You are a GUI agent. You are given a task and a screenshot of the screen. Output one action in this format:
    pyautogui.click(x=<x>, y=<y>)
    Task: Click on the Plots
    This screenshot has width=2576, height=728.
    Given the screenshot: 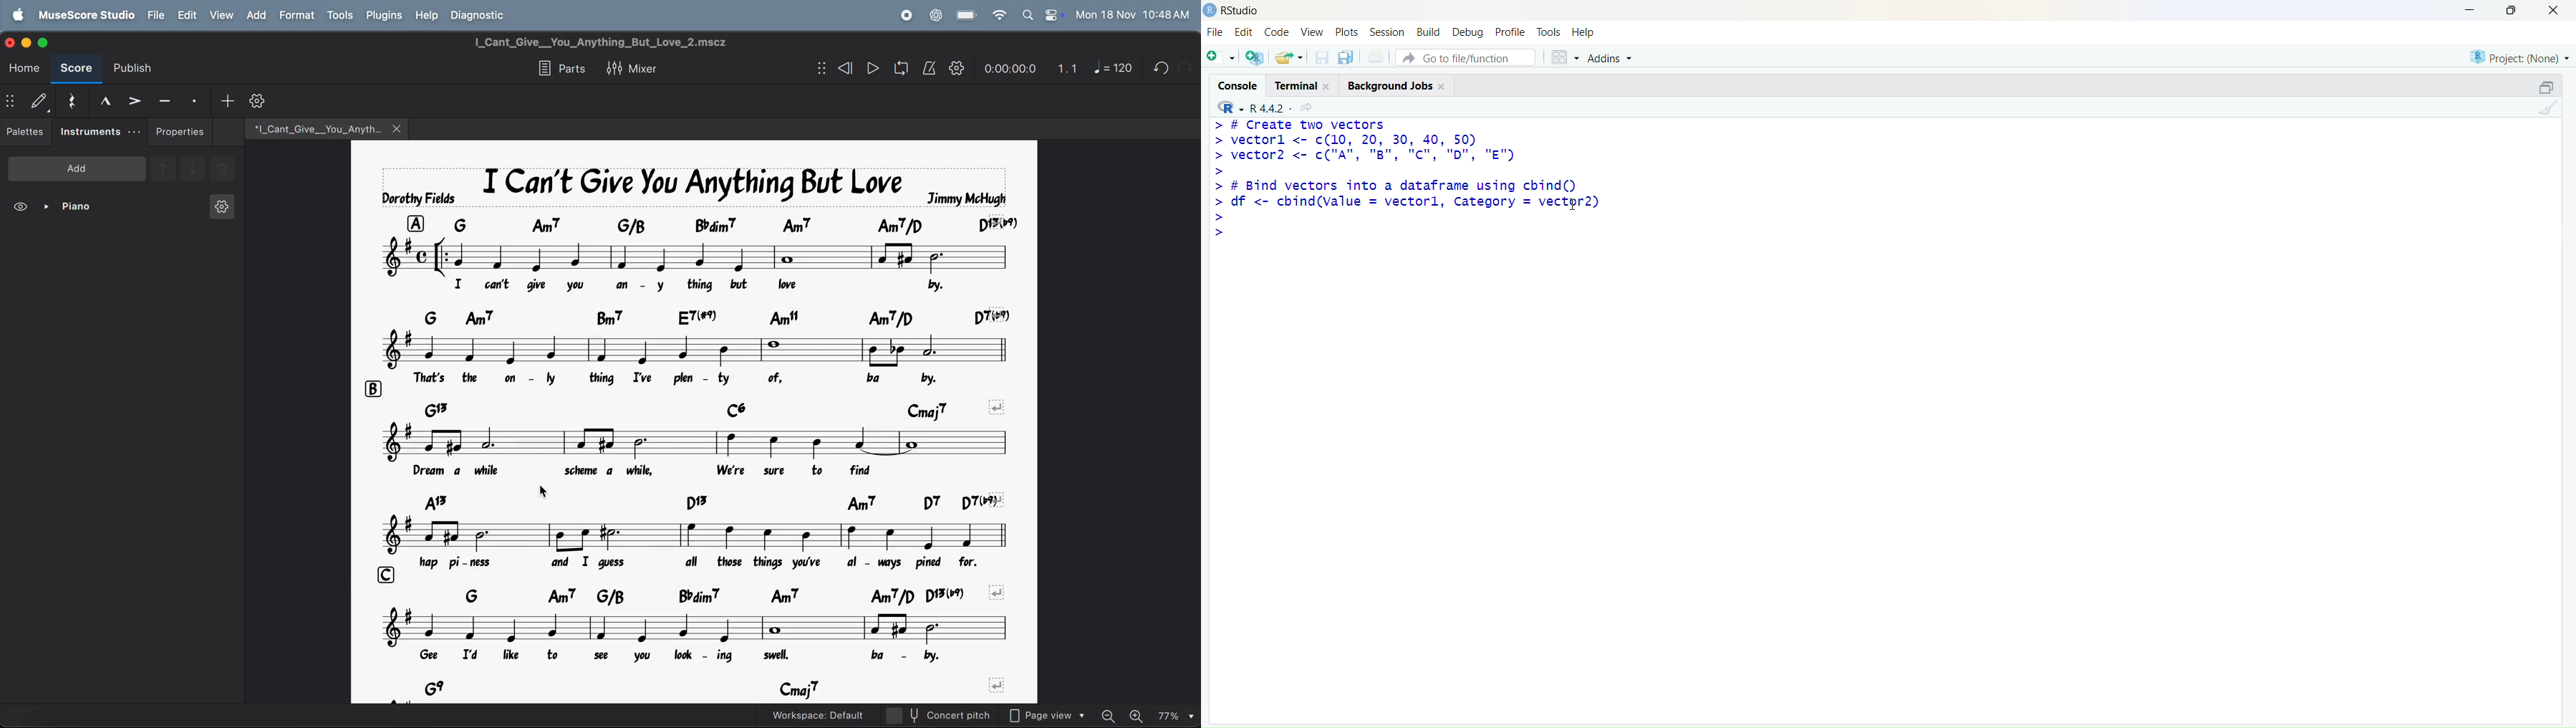 What is the action you would take?
    pyautogui.click(x=1346, y=32)
    